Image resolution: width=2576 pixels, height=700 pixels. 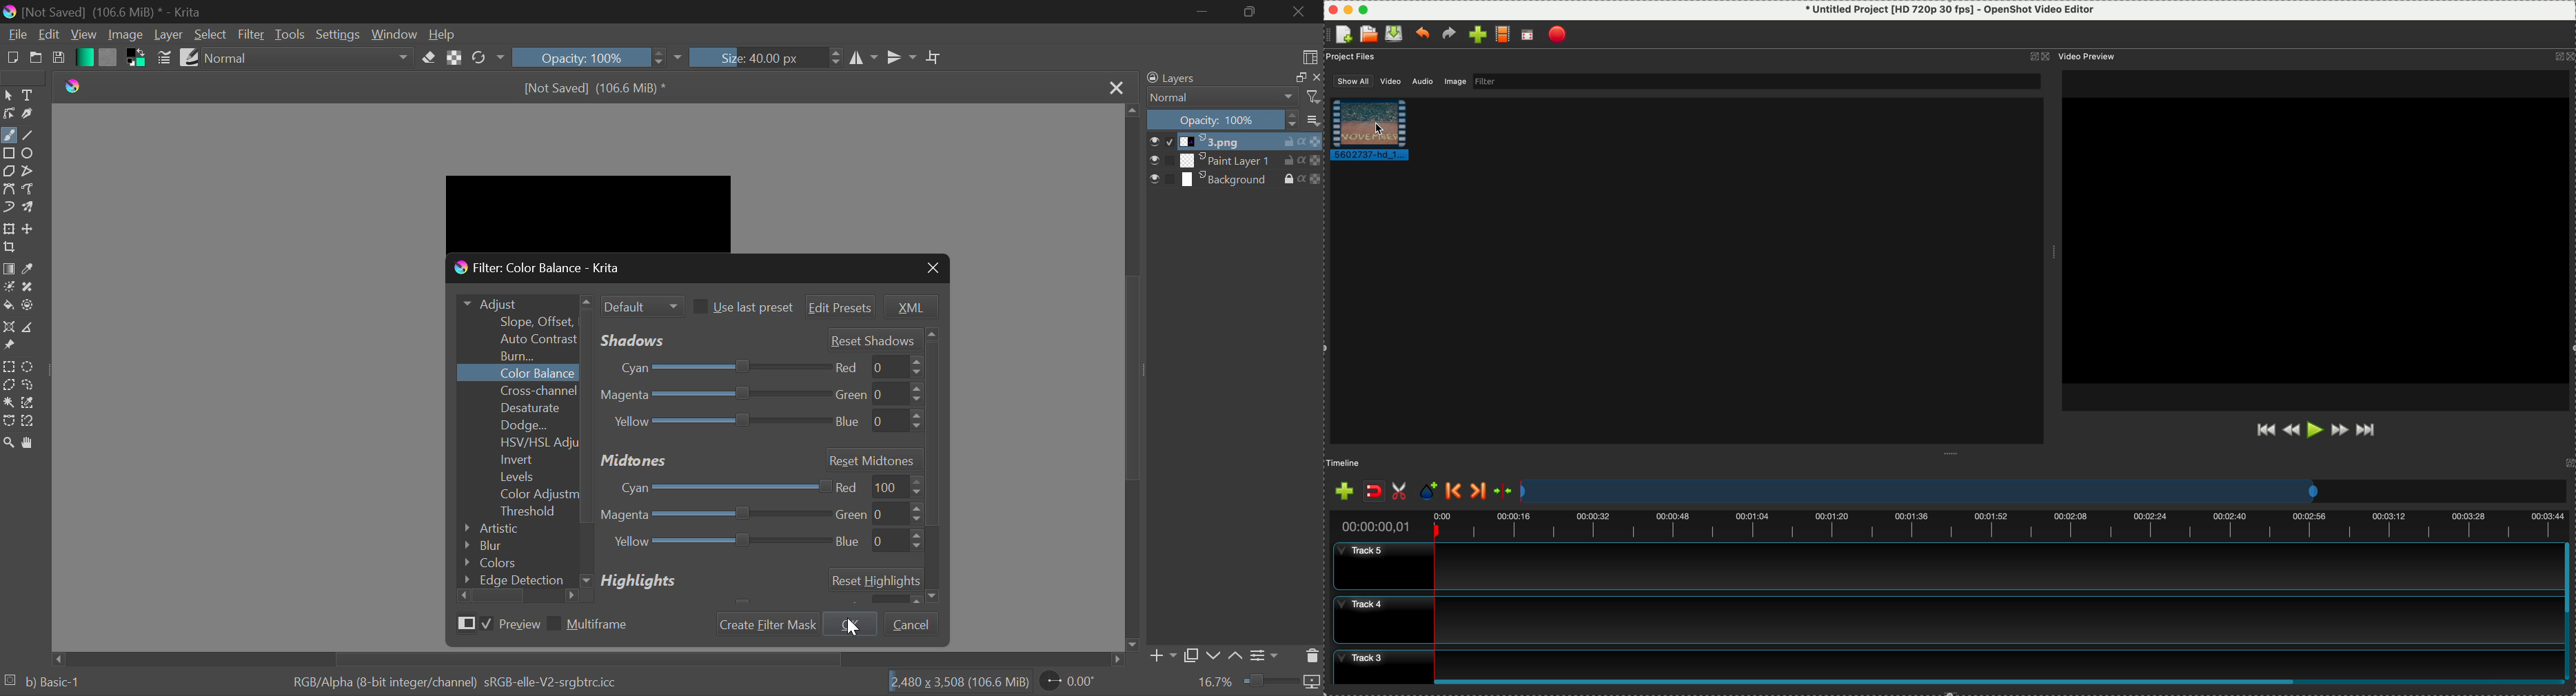 What do you see at coordinates (9, 114) in the screenshot?
I see `Edit Shapes` at bounding box center [9, 114].